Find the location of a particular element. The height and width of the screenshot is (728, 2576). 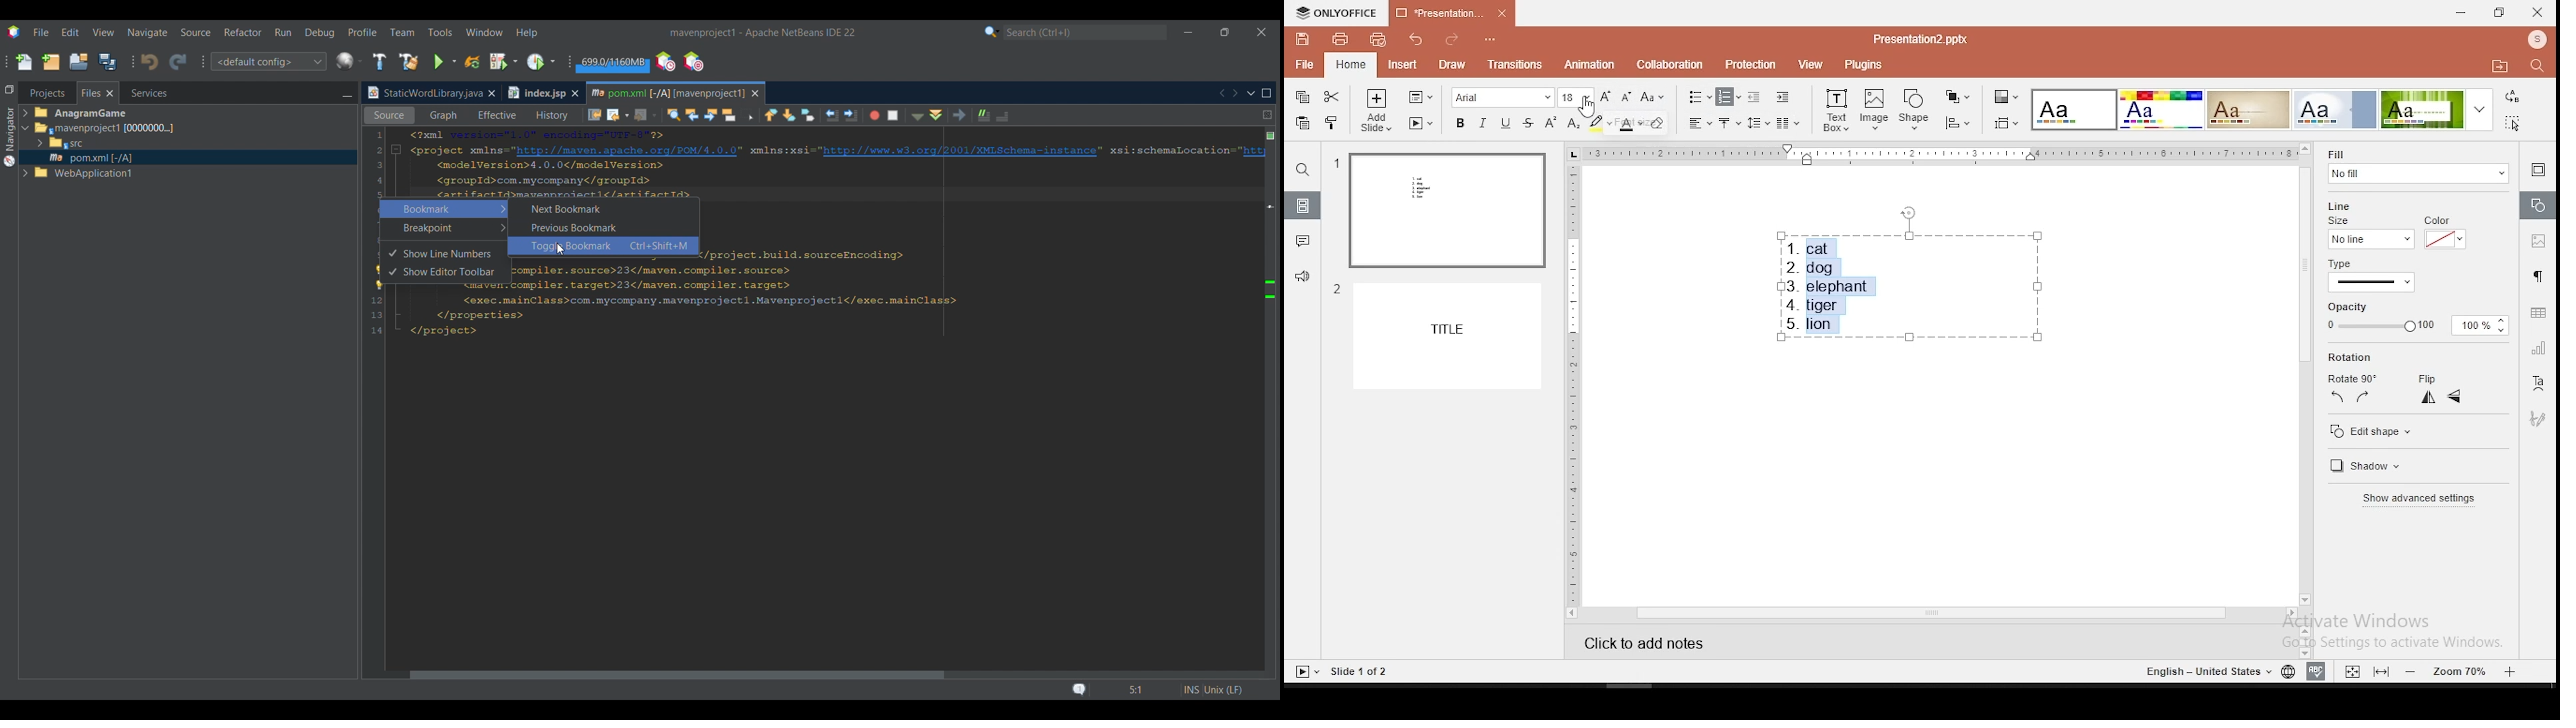

icon is located at coordinates (1338, 13).